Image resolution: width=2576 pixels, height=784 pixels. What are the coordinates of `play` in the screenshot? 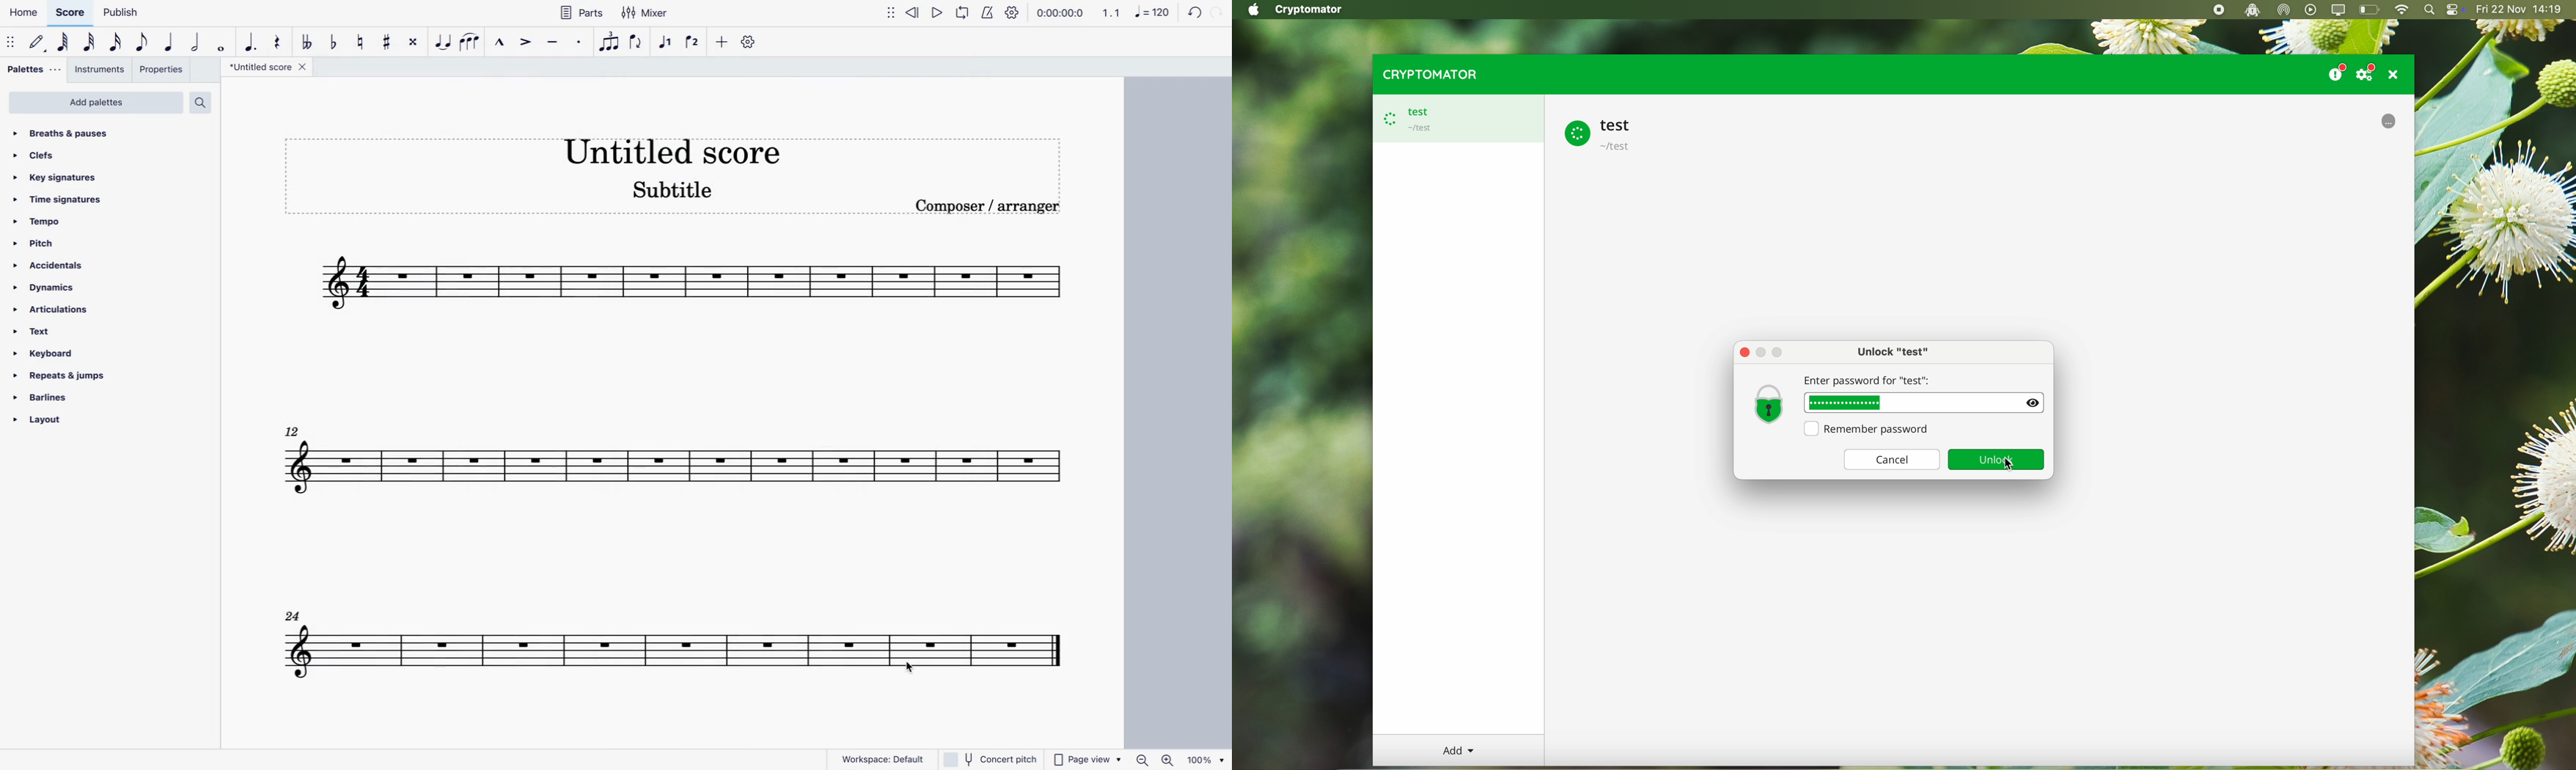 It's located at (966, 10).